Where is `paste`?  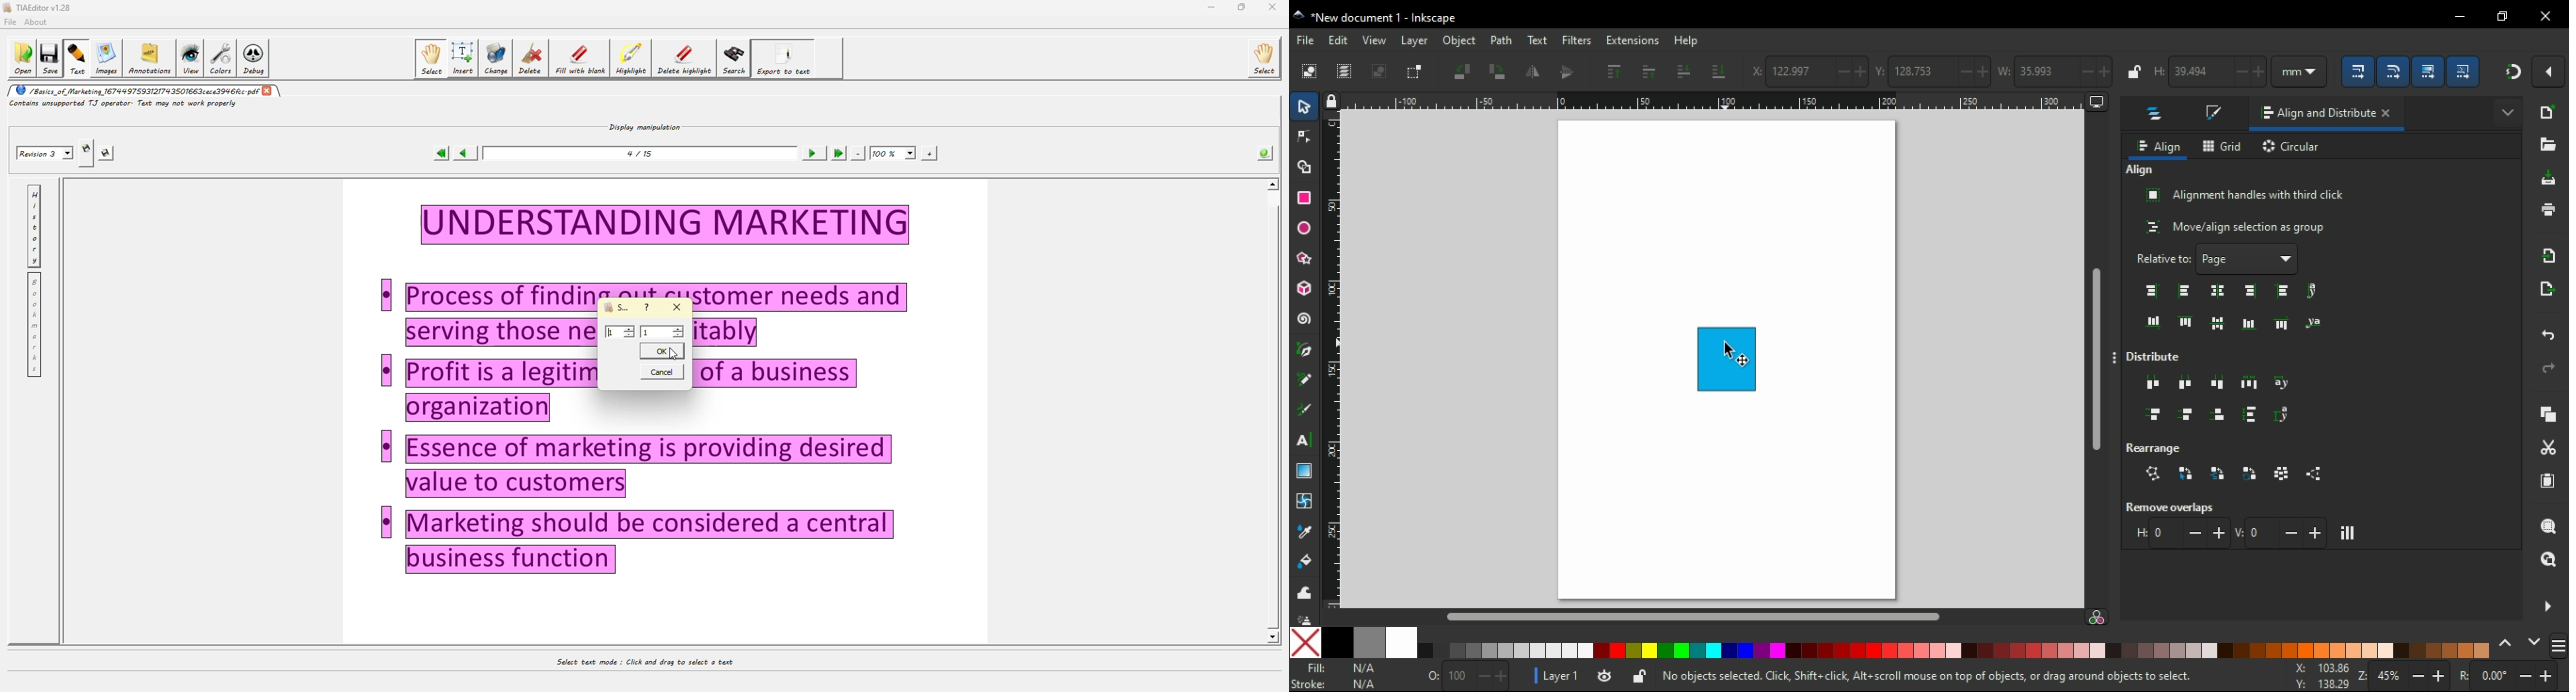
paste is located at coordinates (2547, 482).